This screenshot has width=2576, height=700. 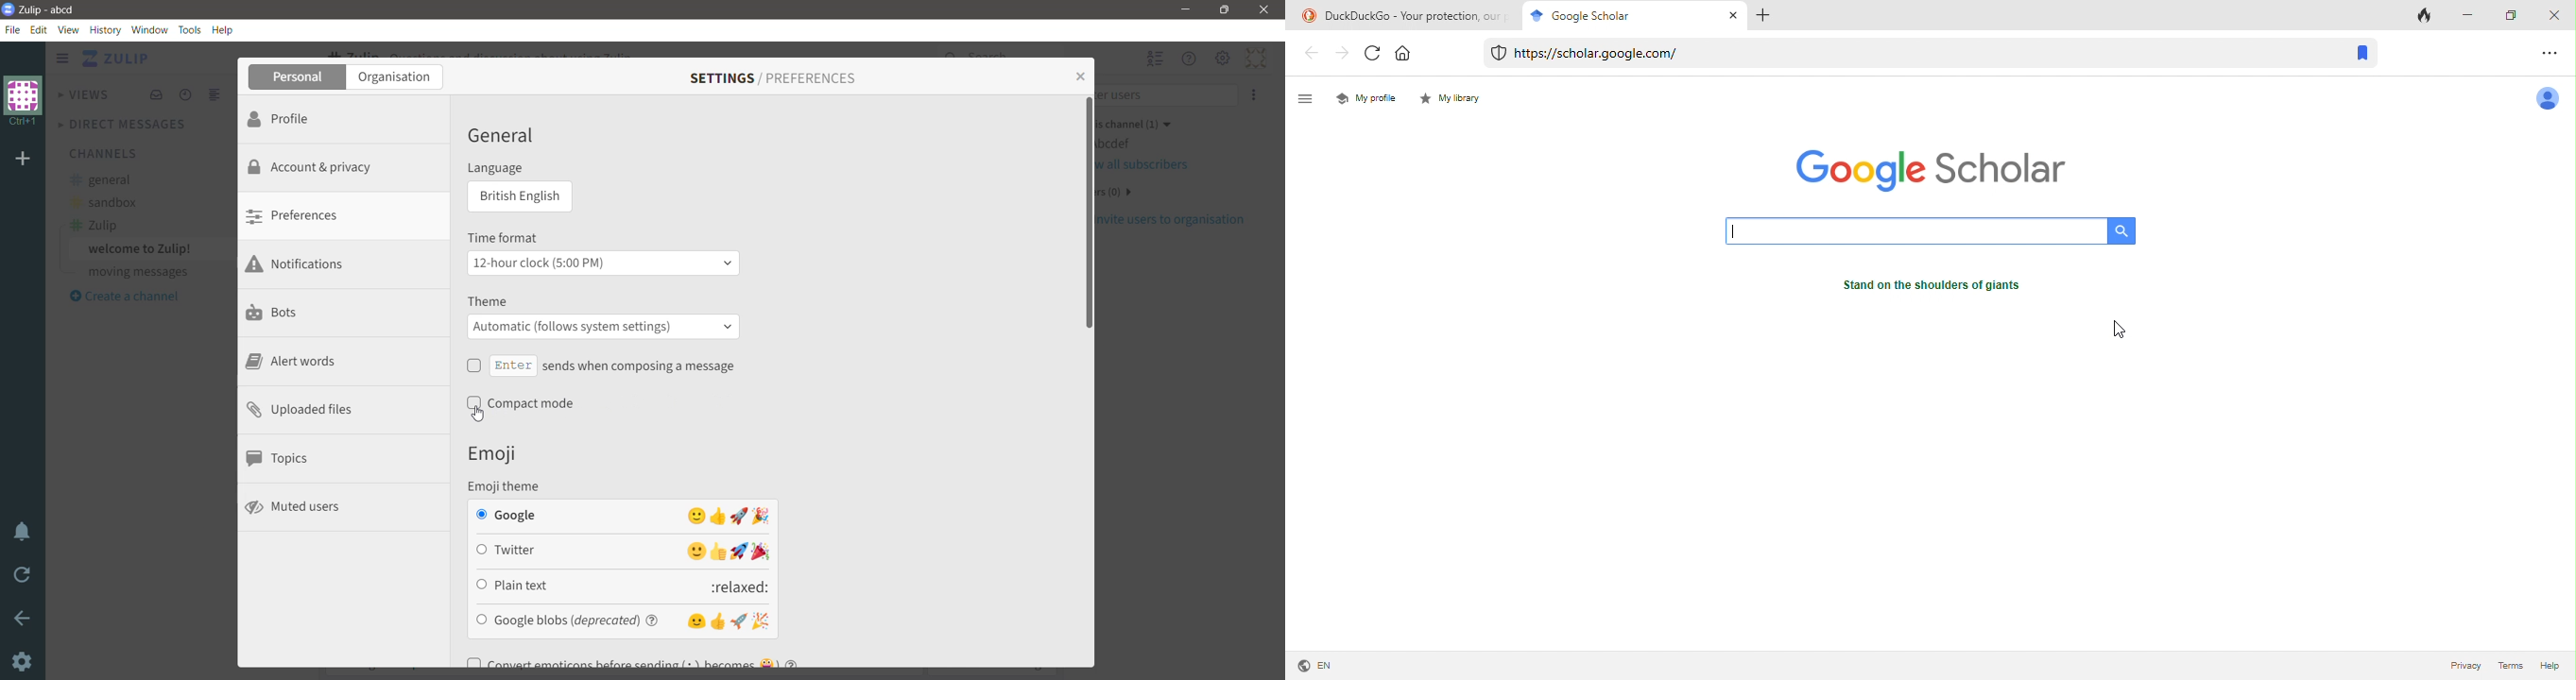 I want to click on Help Menu, so click(x=1190, y=59).